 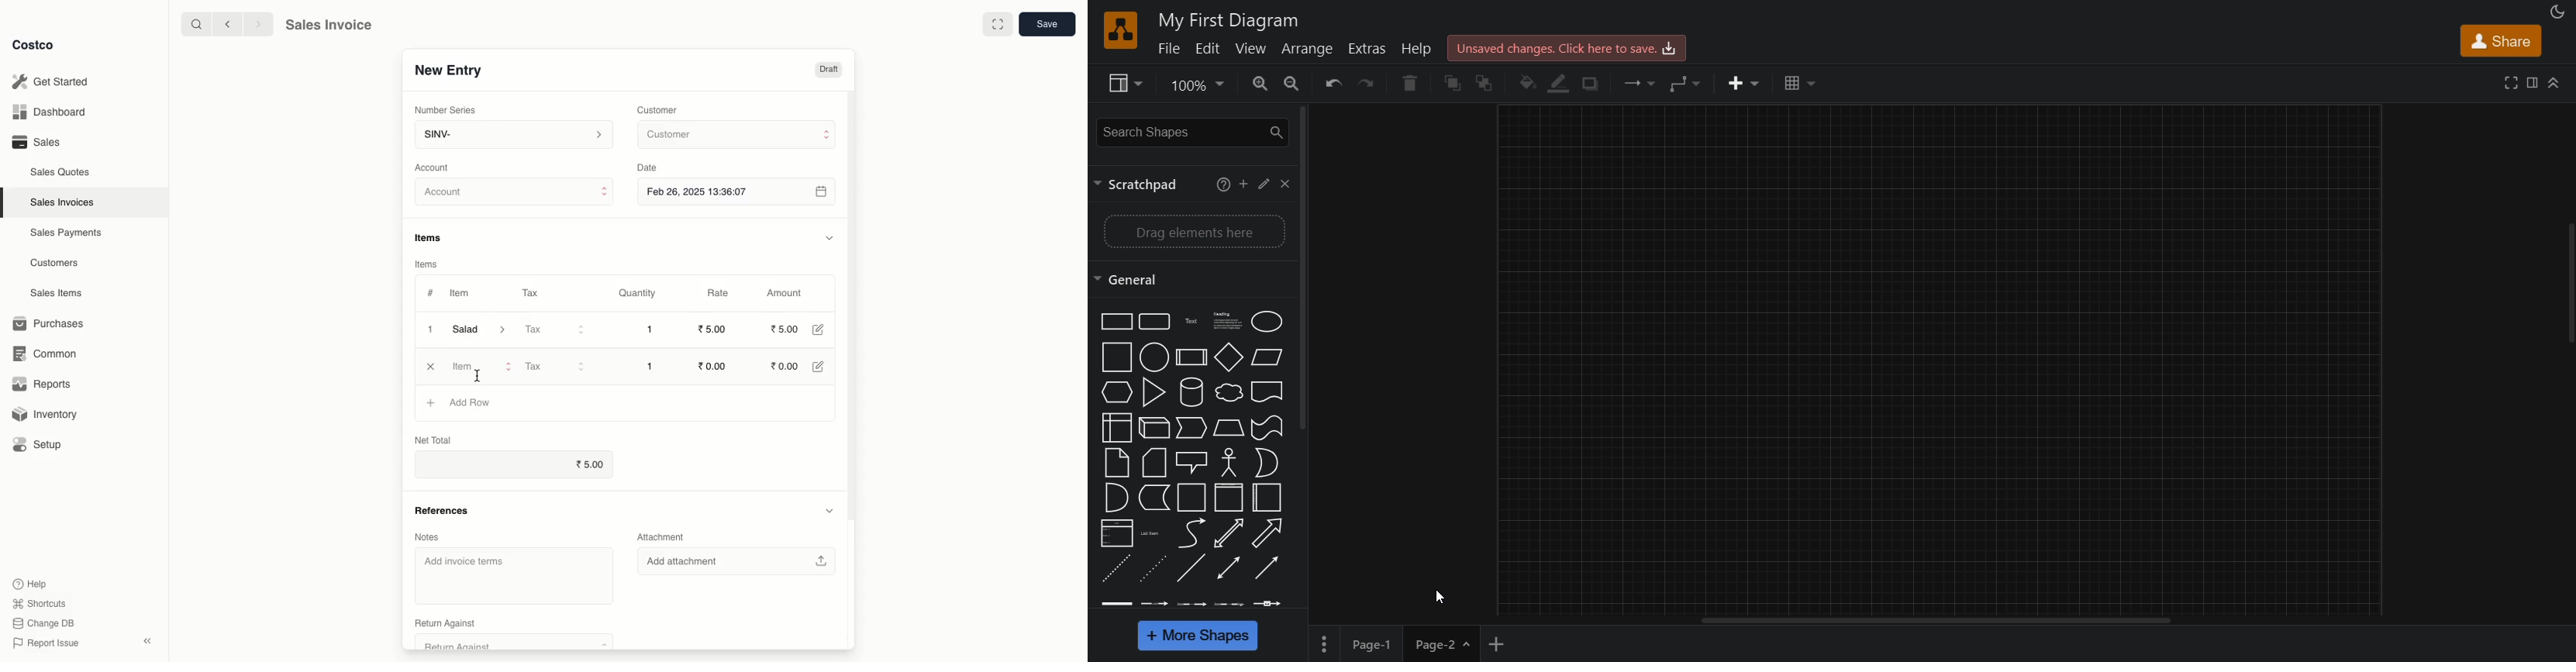 I want to click on Tax, so click(x=554, y=365).